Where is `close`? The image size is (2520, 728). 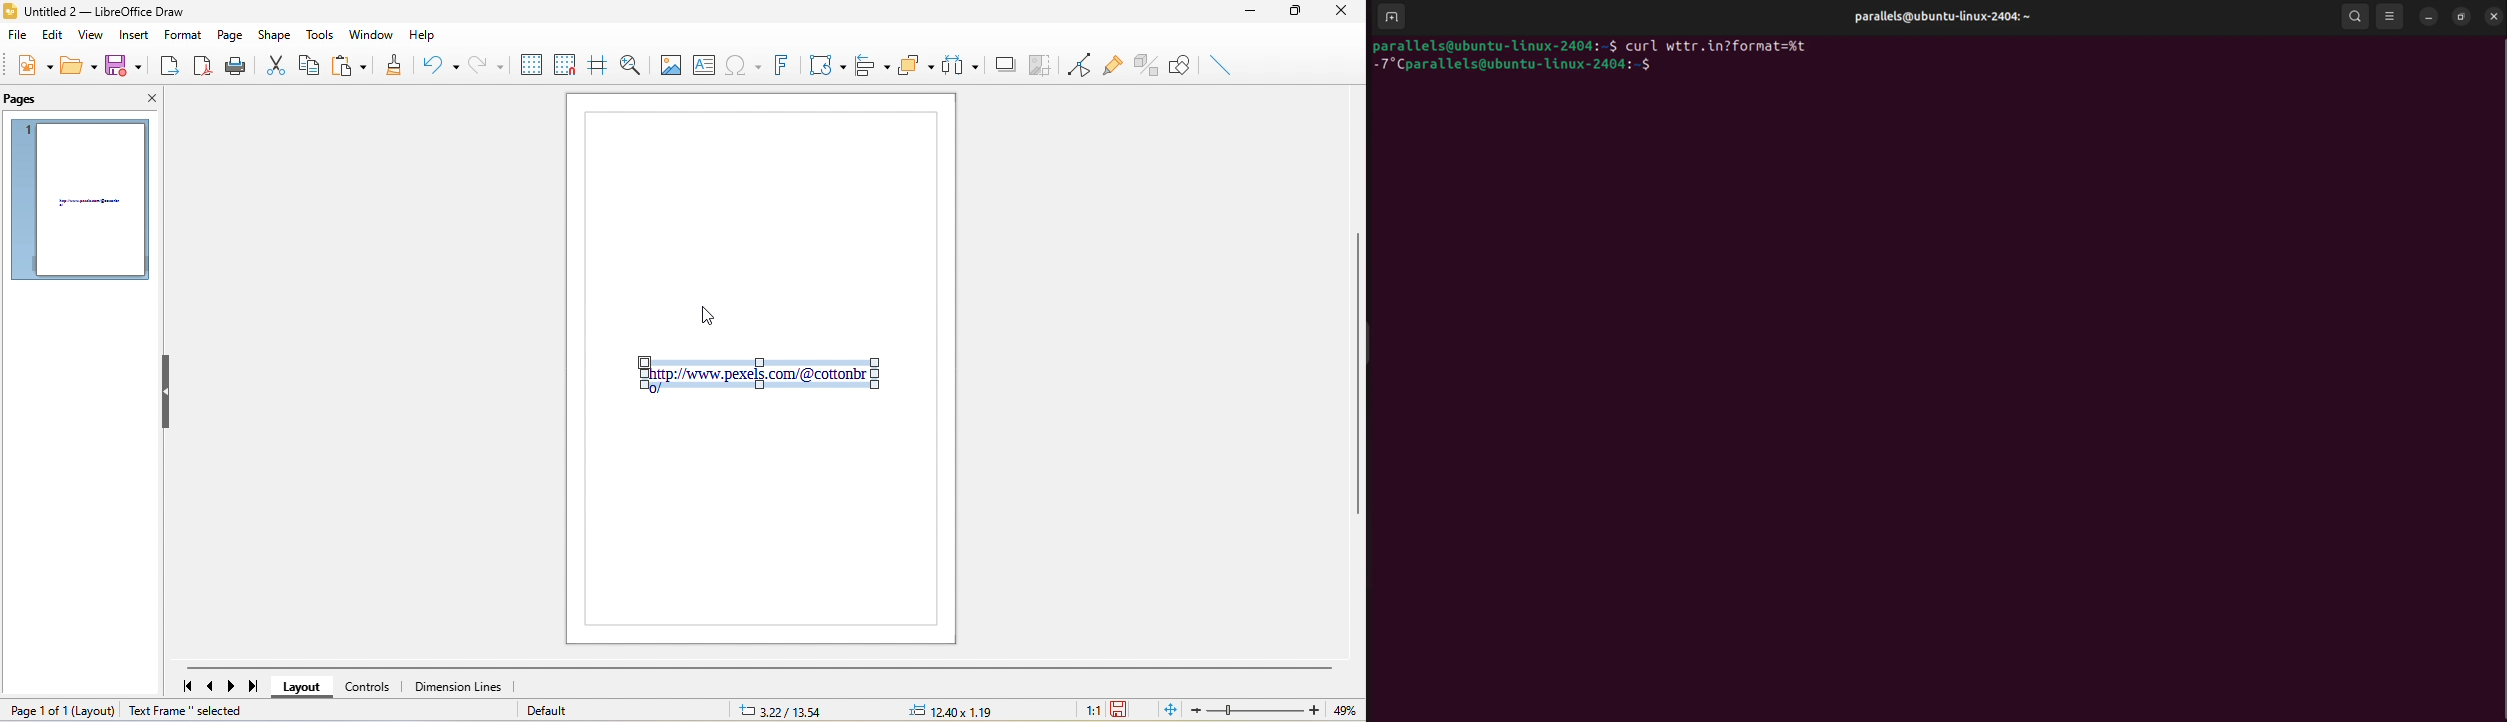
close is located at coordinates (147, 97).